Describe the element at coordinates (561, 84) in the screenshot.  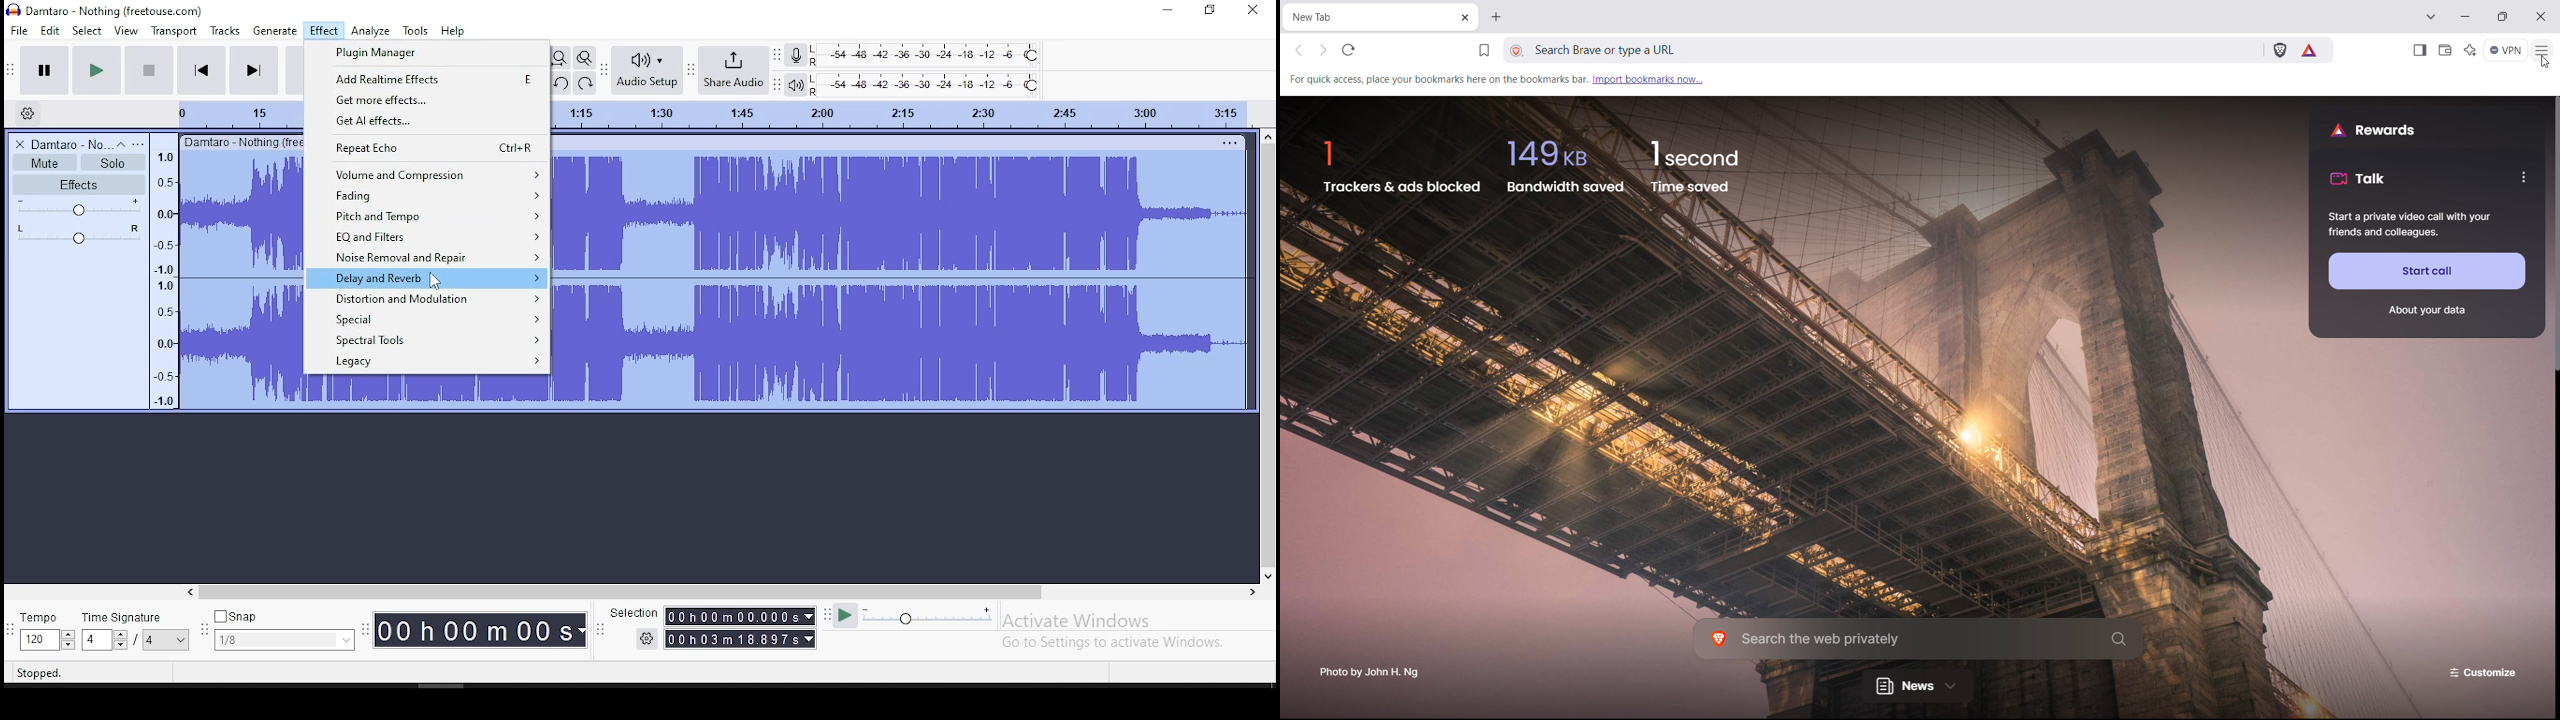
I see `undo` at that location.